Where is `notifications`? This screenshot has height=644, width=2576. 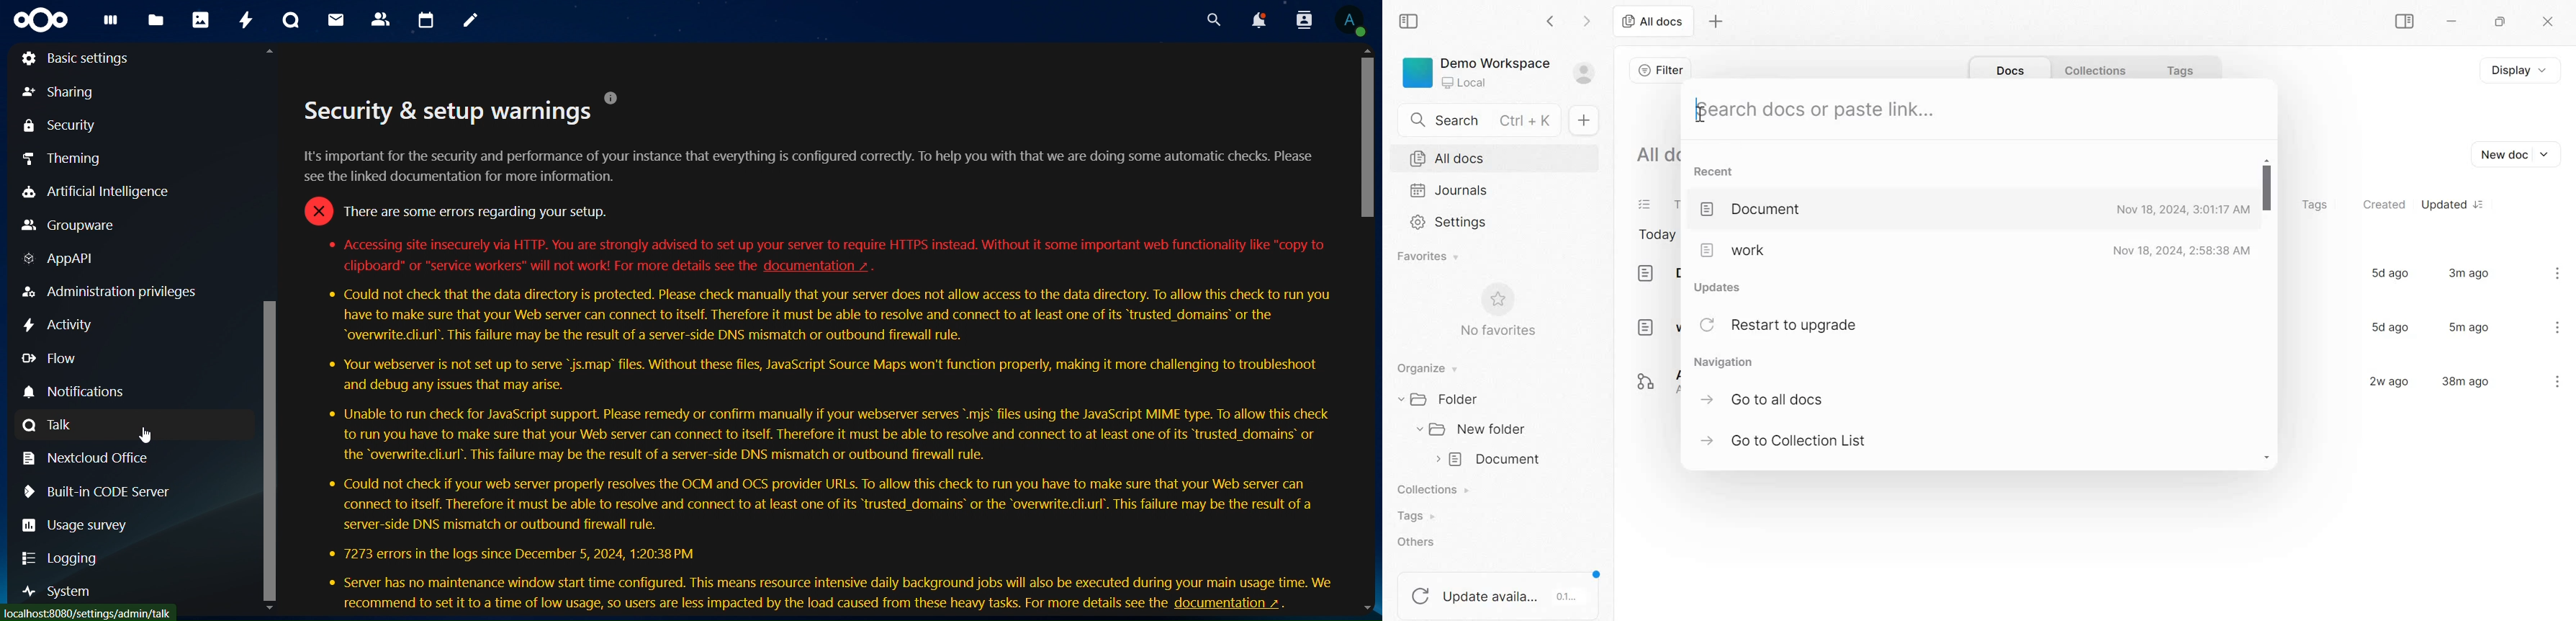
notifications is located at coordinates (1257, 20).